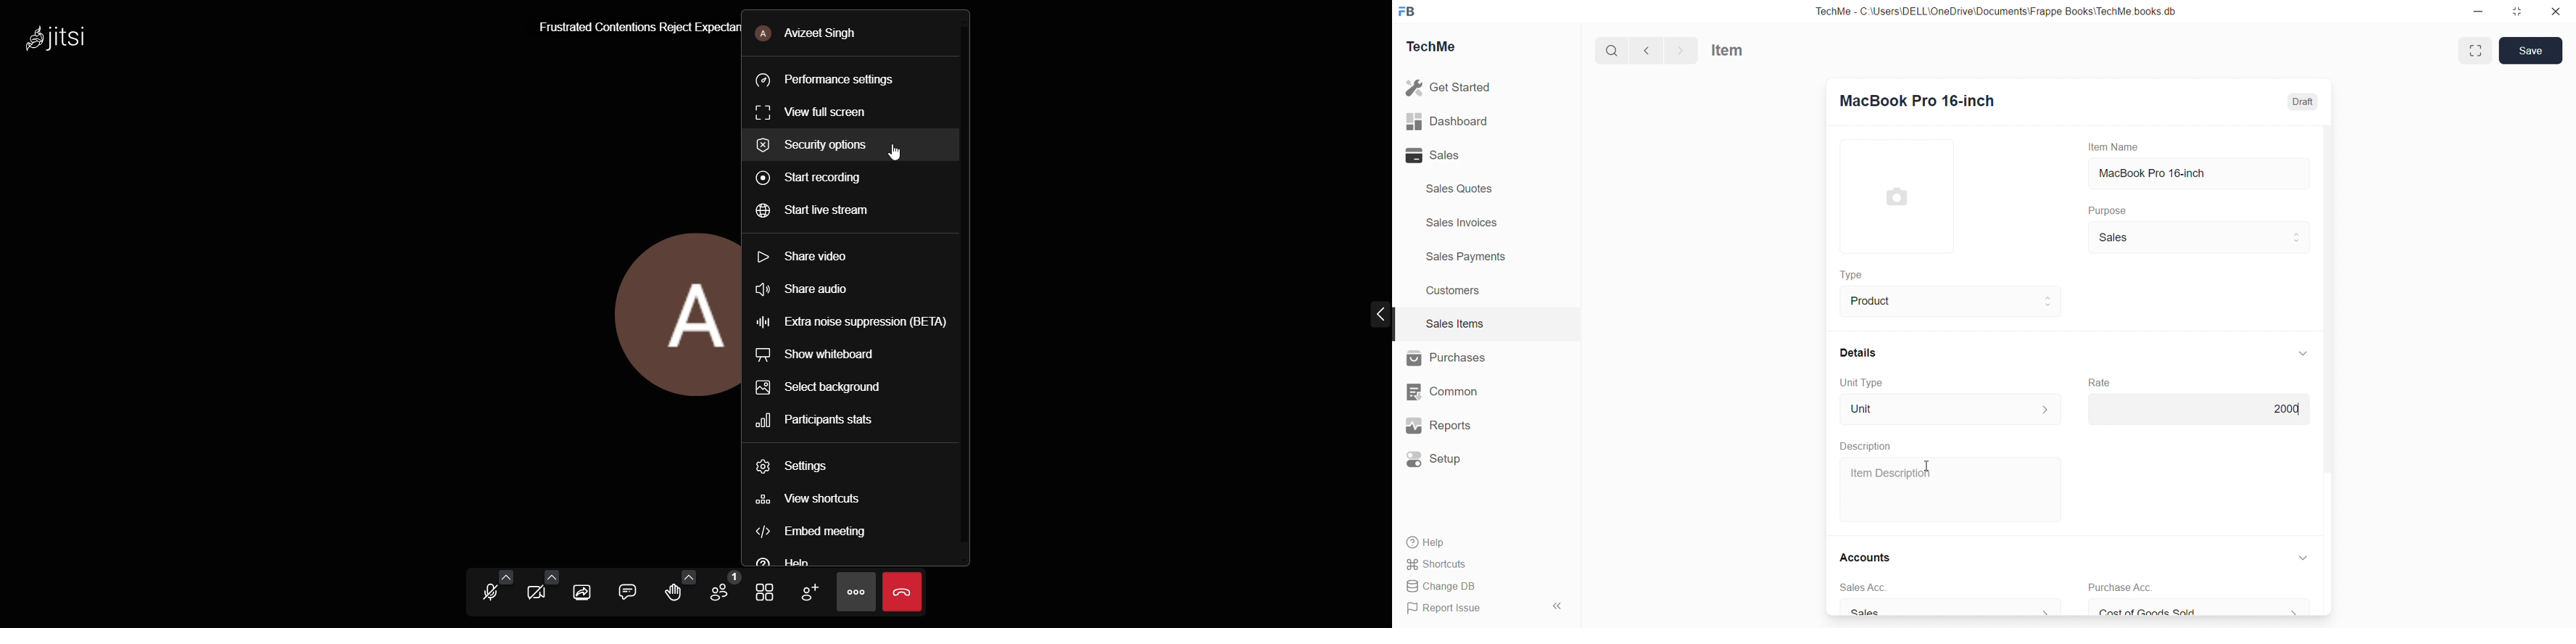 The height and width of the screenshot is (644, 2576). I want to click on Save, so click(2534, 51).